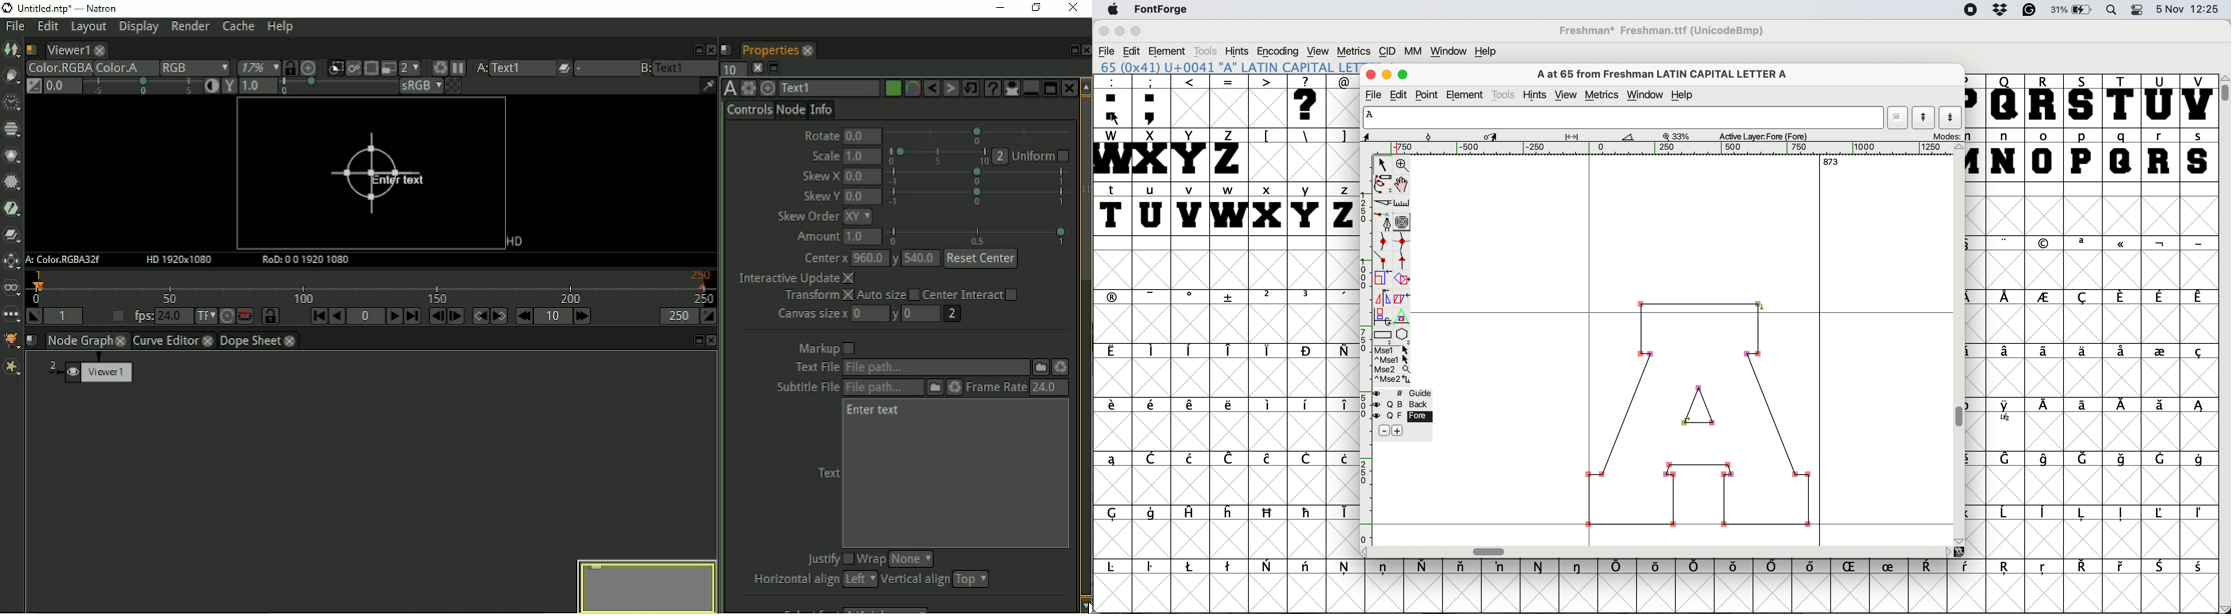 The height and width of the screenshot is (616, 2240). Describe the element at coordinates (1897, 118) in the screenshot. I see `current word list` at that location.